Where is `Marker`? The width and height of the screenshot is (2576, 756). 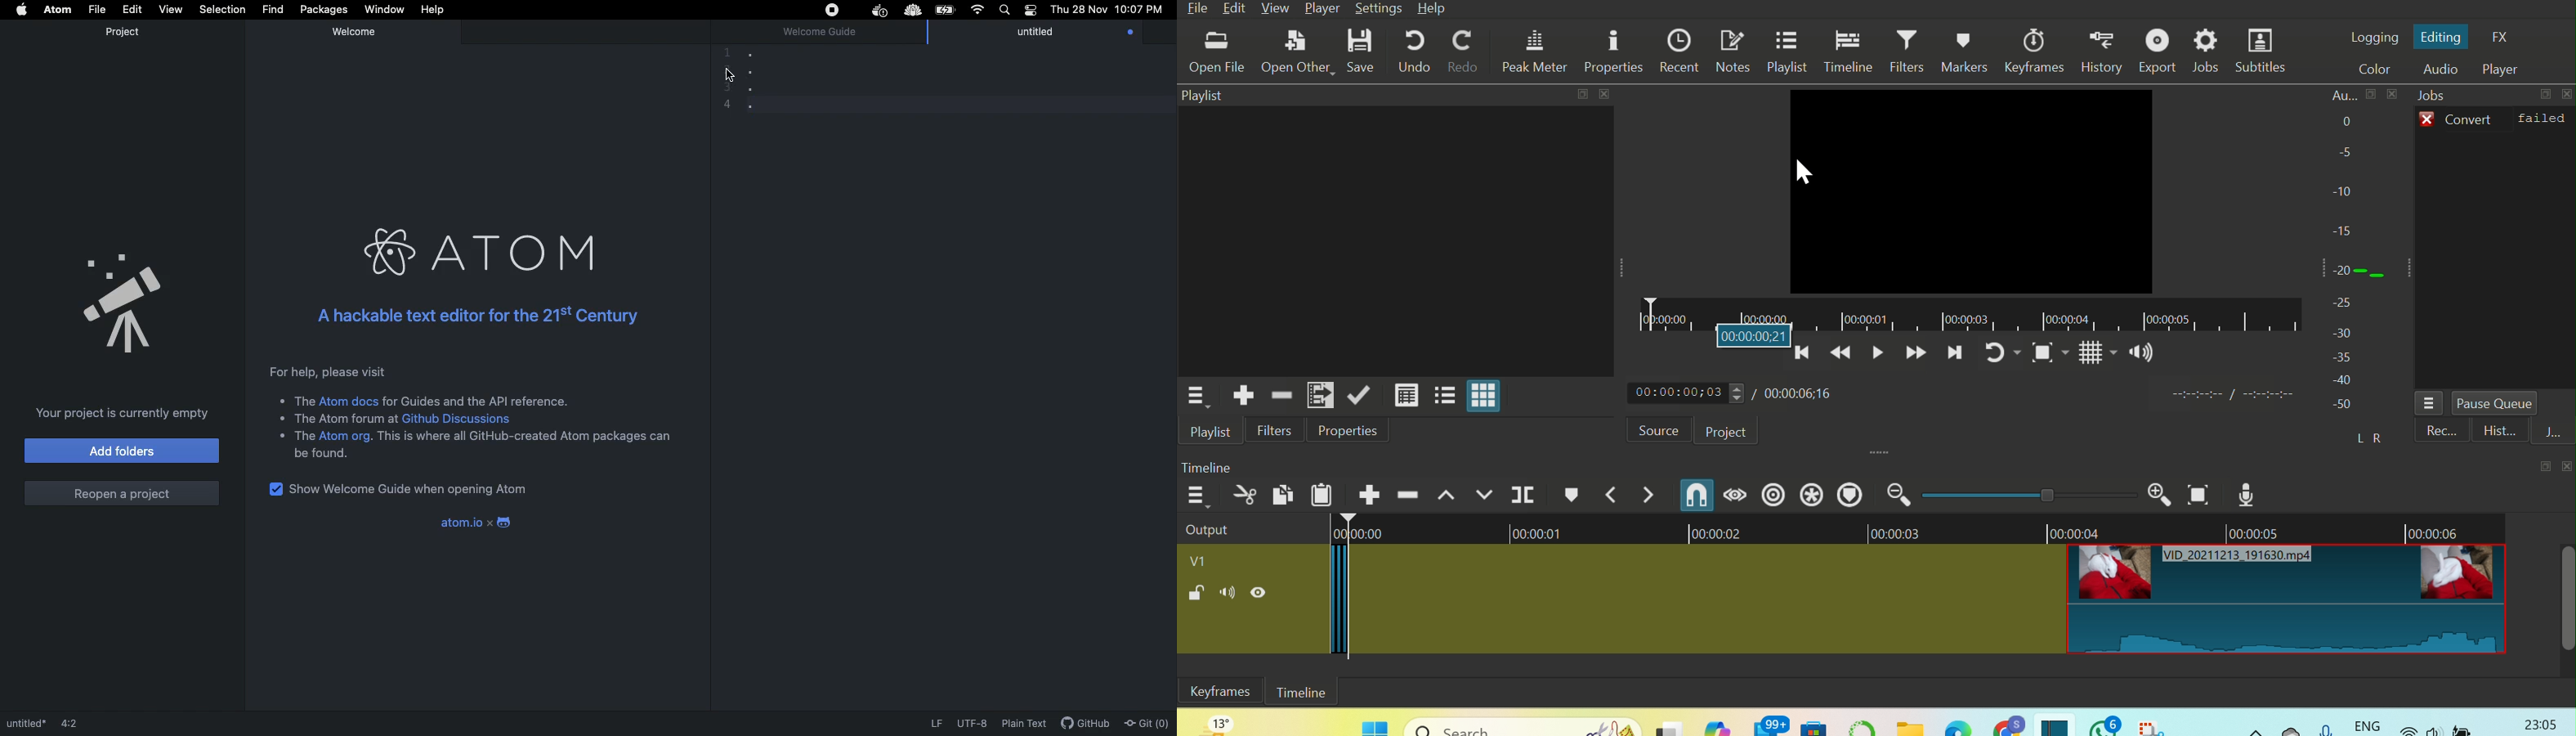 Marker is located at coordinates (1573, 494).